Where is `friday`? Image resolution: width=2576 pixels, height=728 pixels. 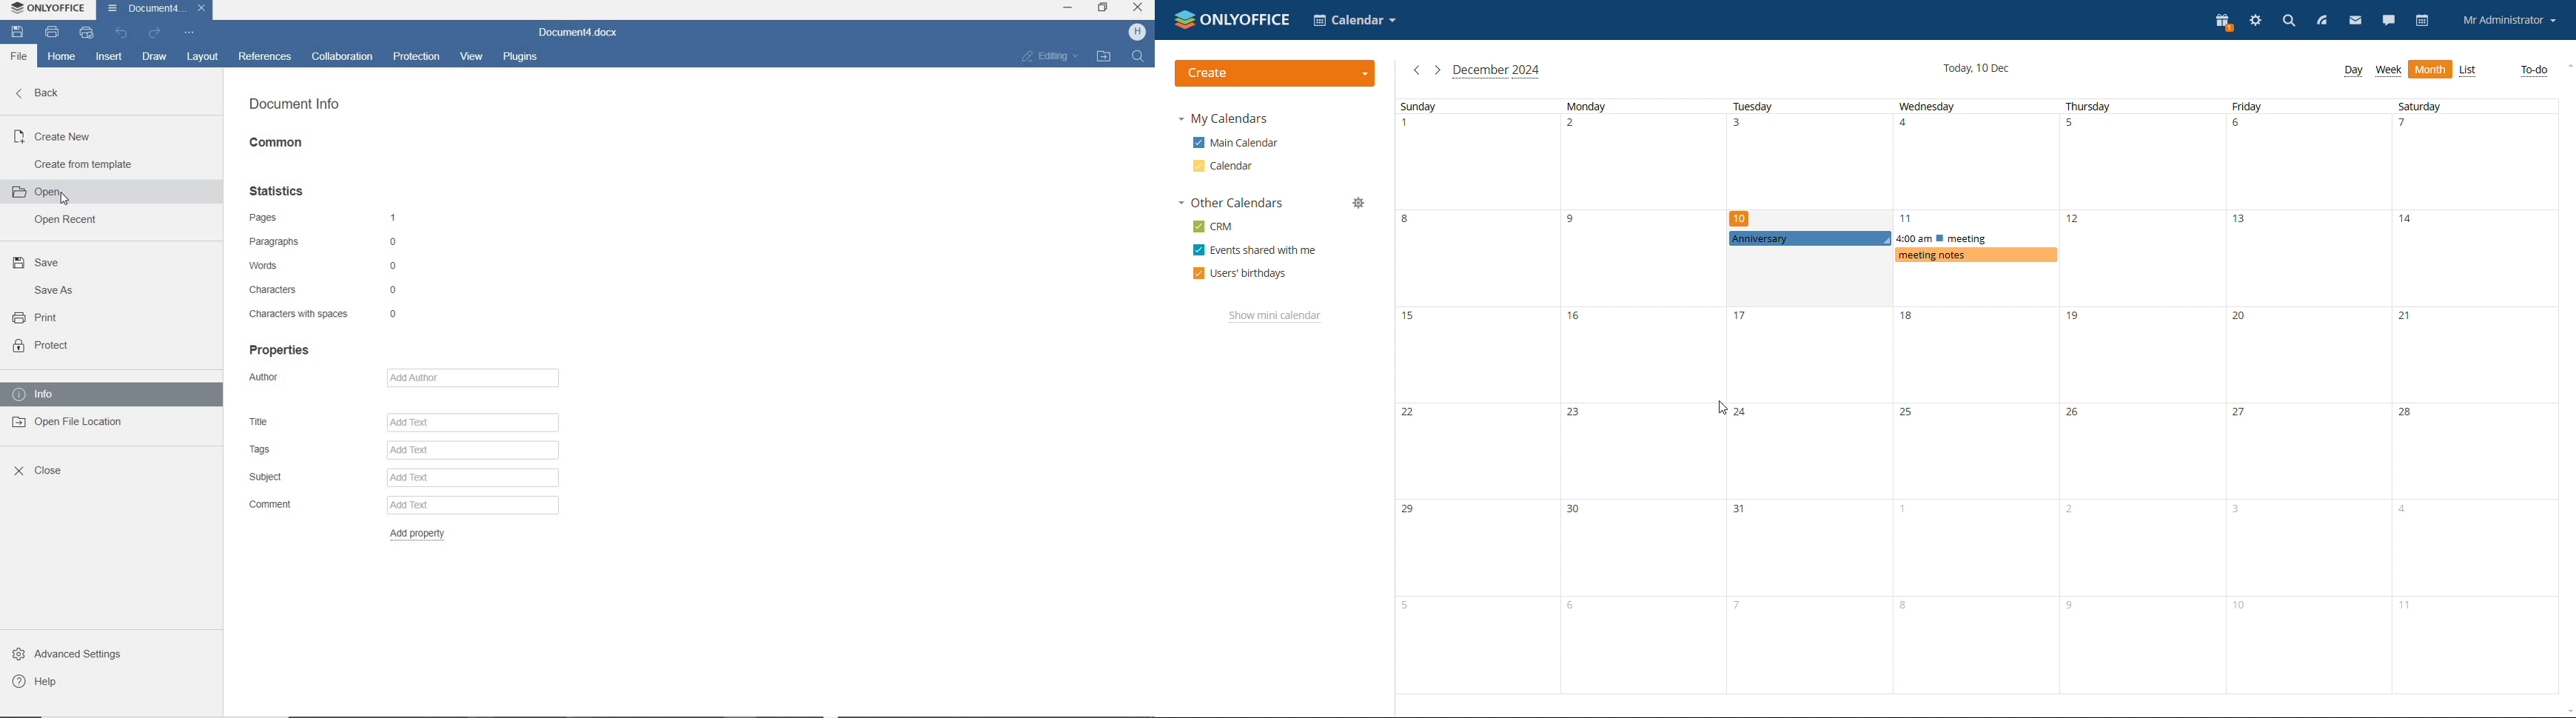 friday is located at coordinates (2308, 397).